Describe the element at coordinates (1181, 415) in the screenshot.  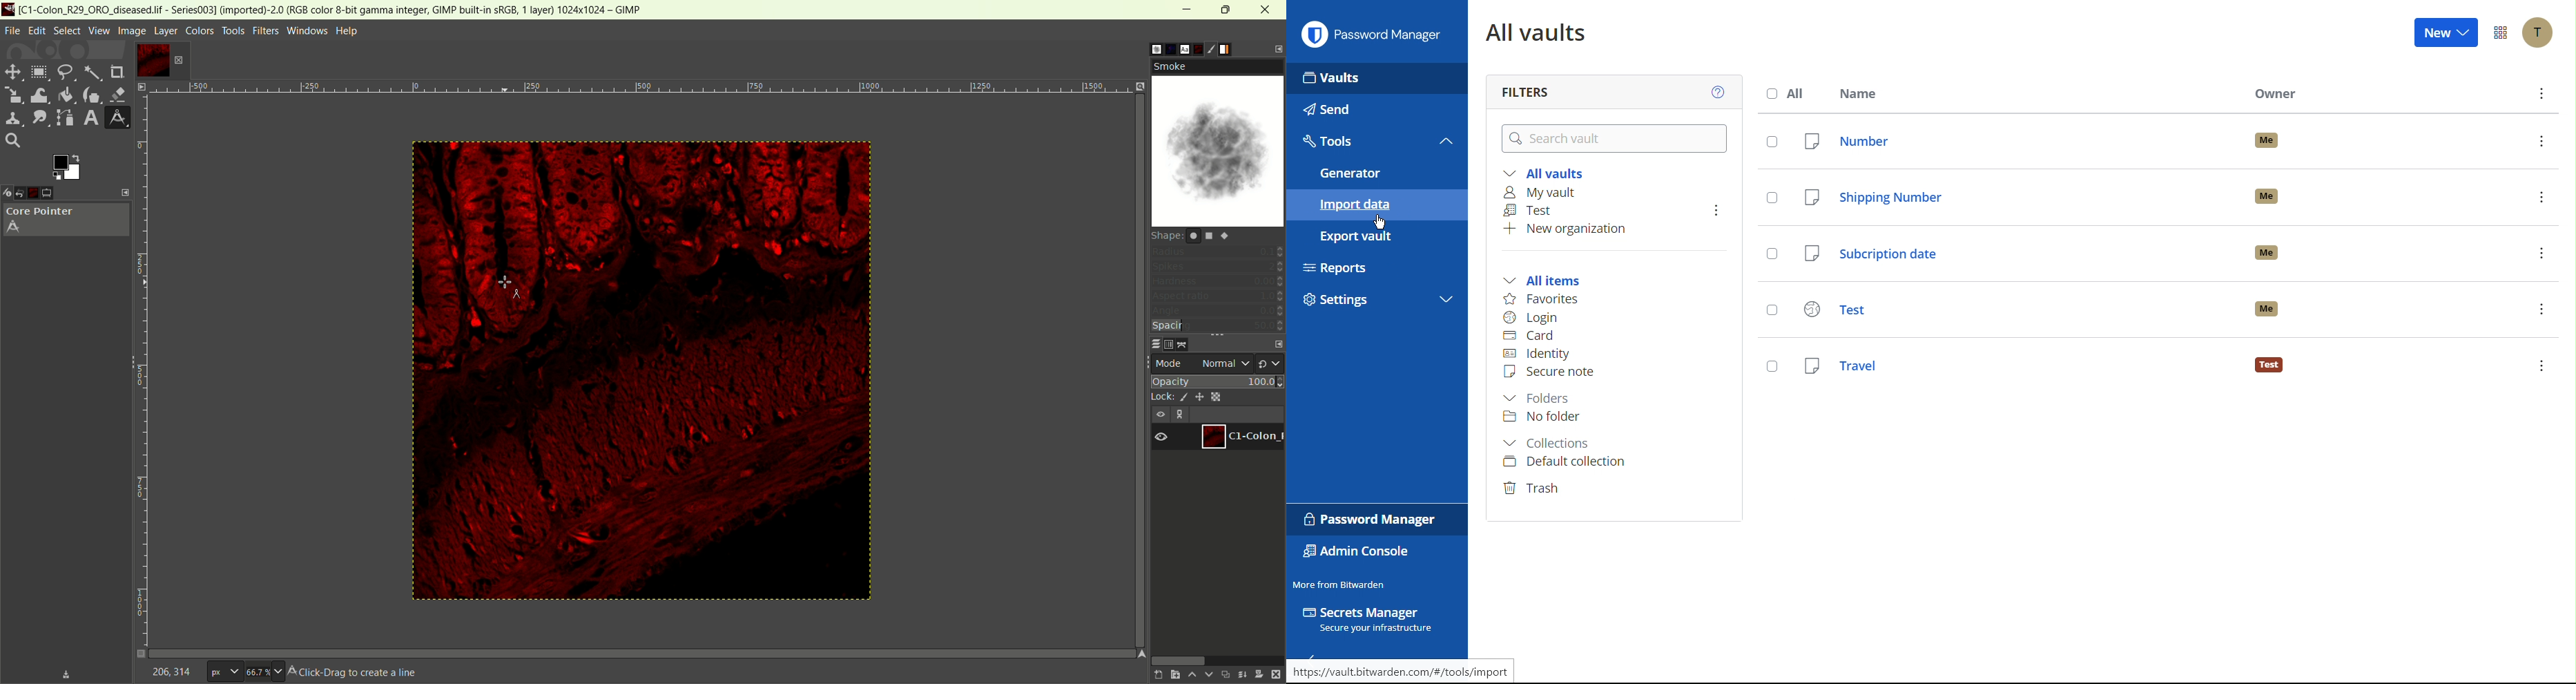
I see `link layer` at that location.